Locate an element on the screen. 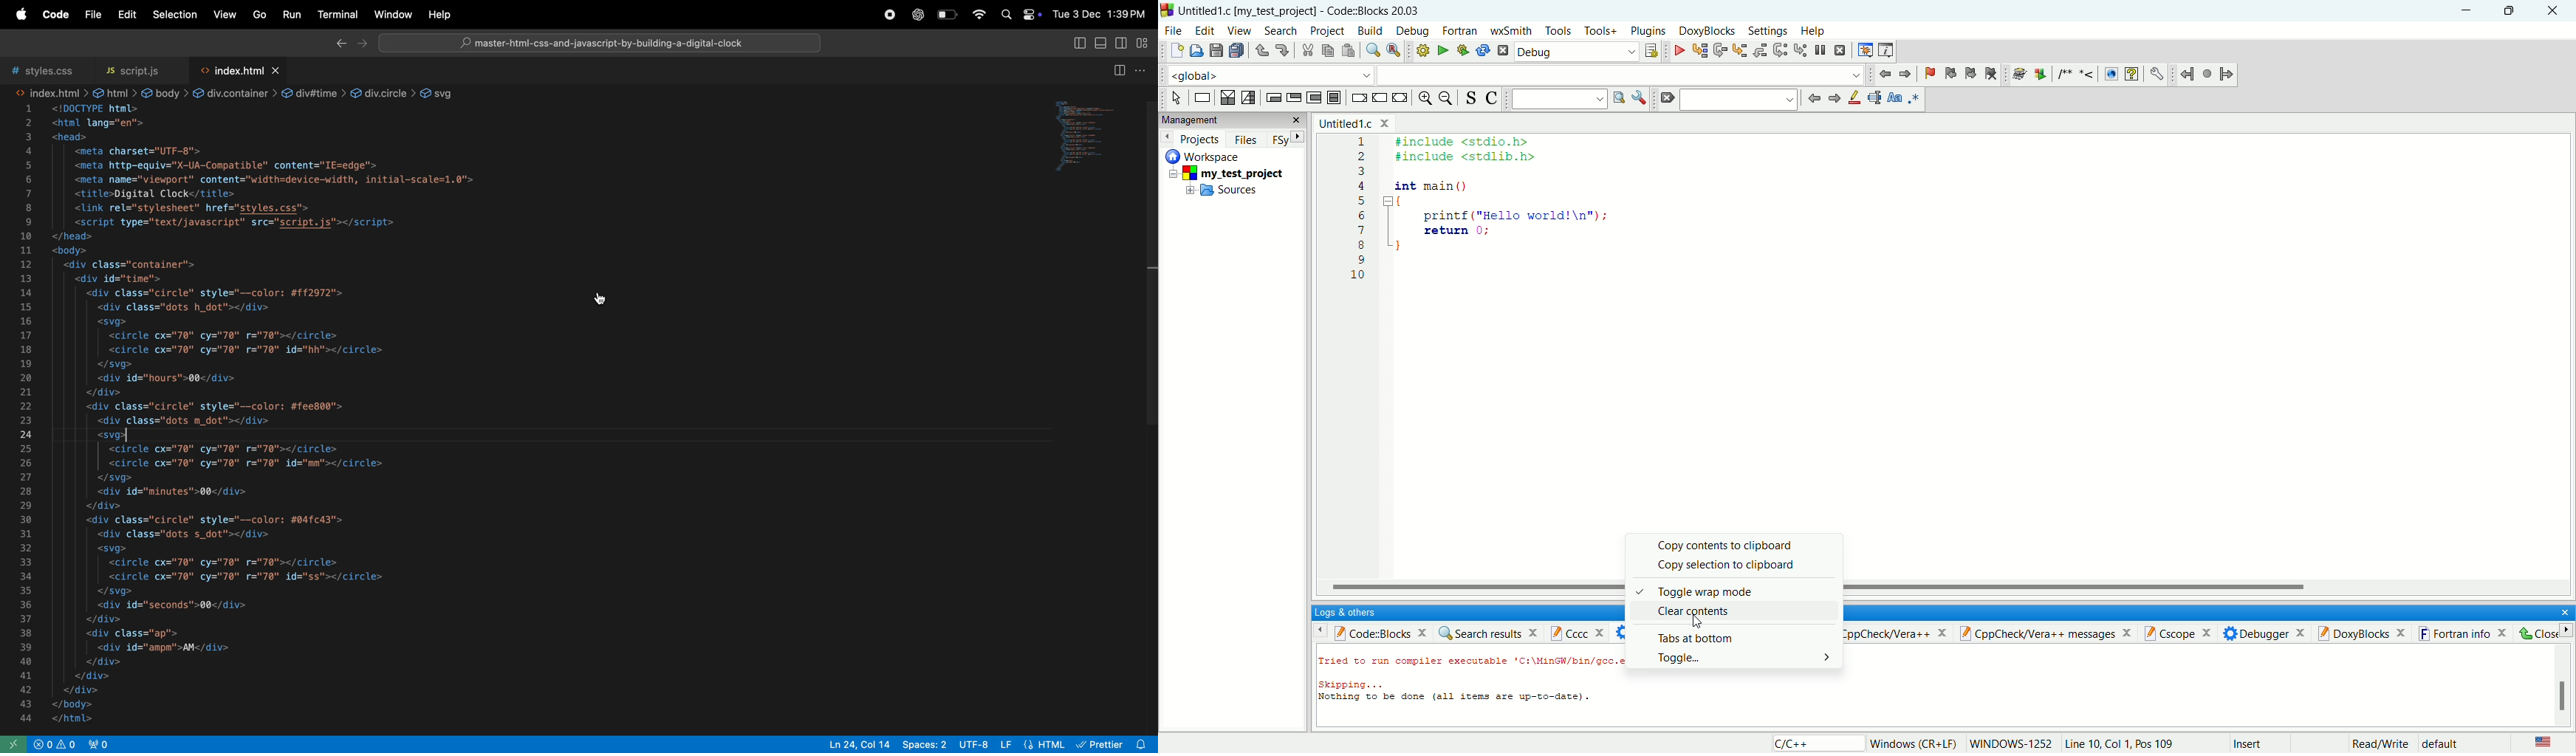  search results is located at coordinates (1488, 632).